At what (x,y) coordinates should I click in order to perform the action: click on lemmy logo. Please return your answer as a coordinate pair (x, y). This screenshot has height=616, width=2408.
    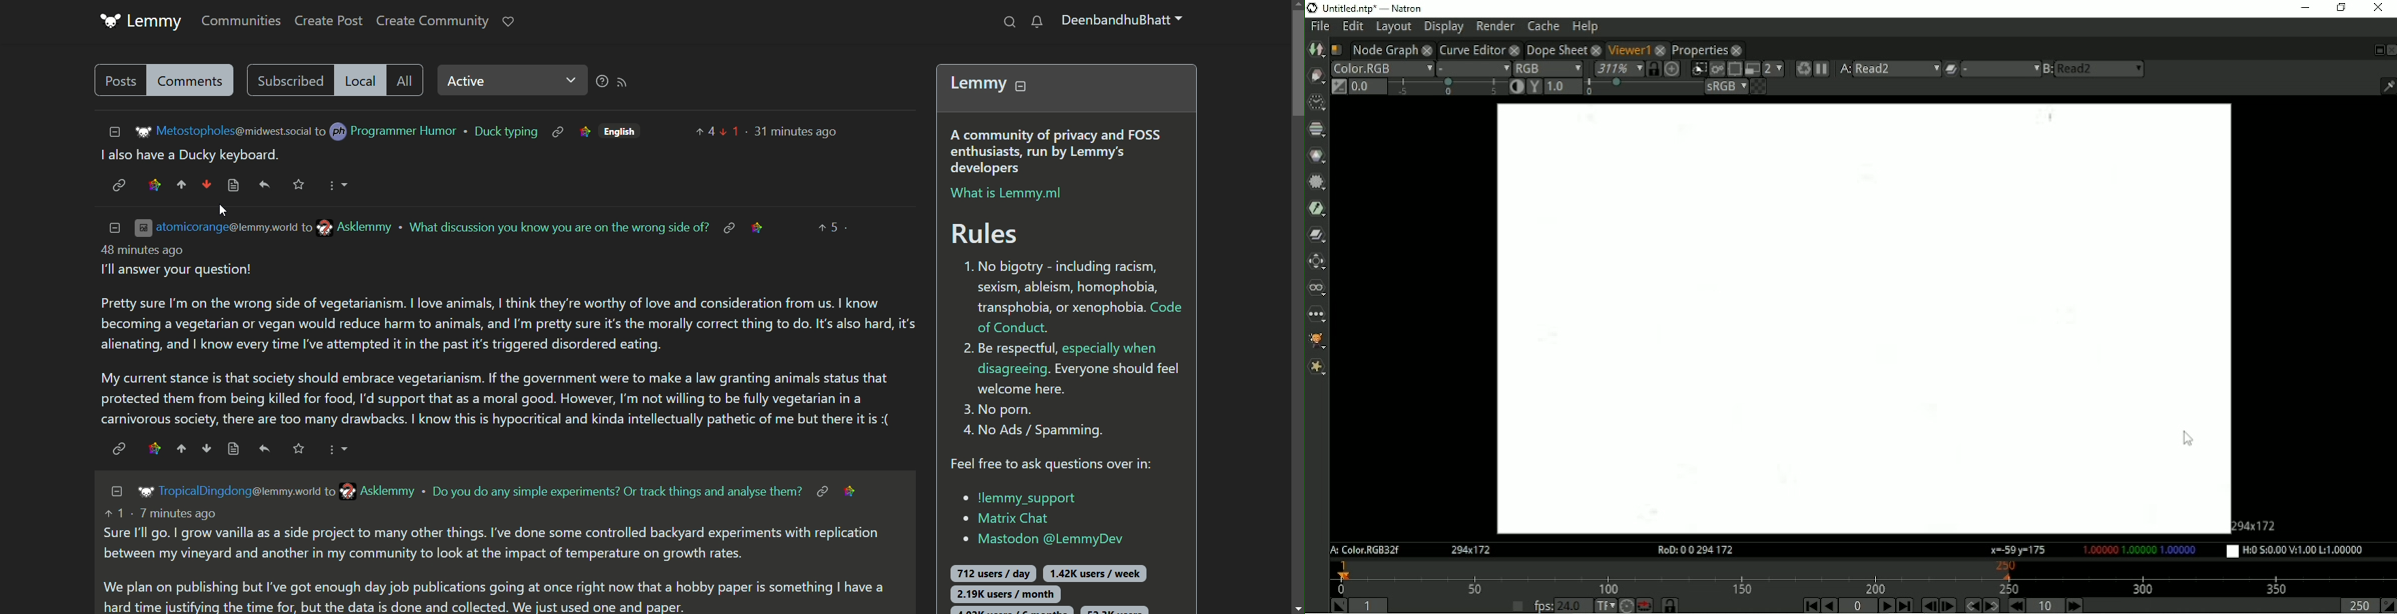
    Looking at the image, I should click on (142, 22).